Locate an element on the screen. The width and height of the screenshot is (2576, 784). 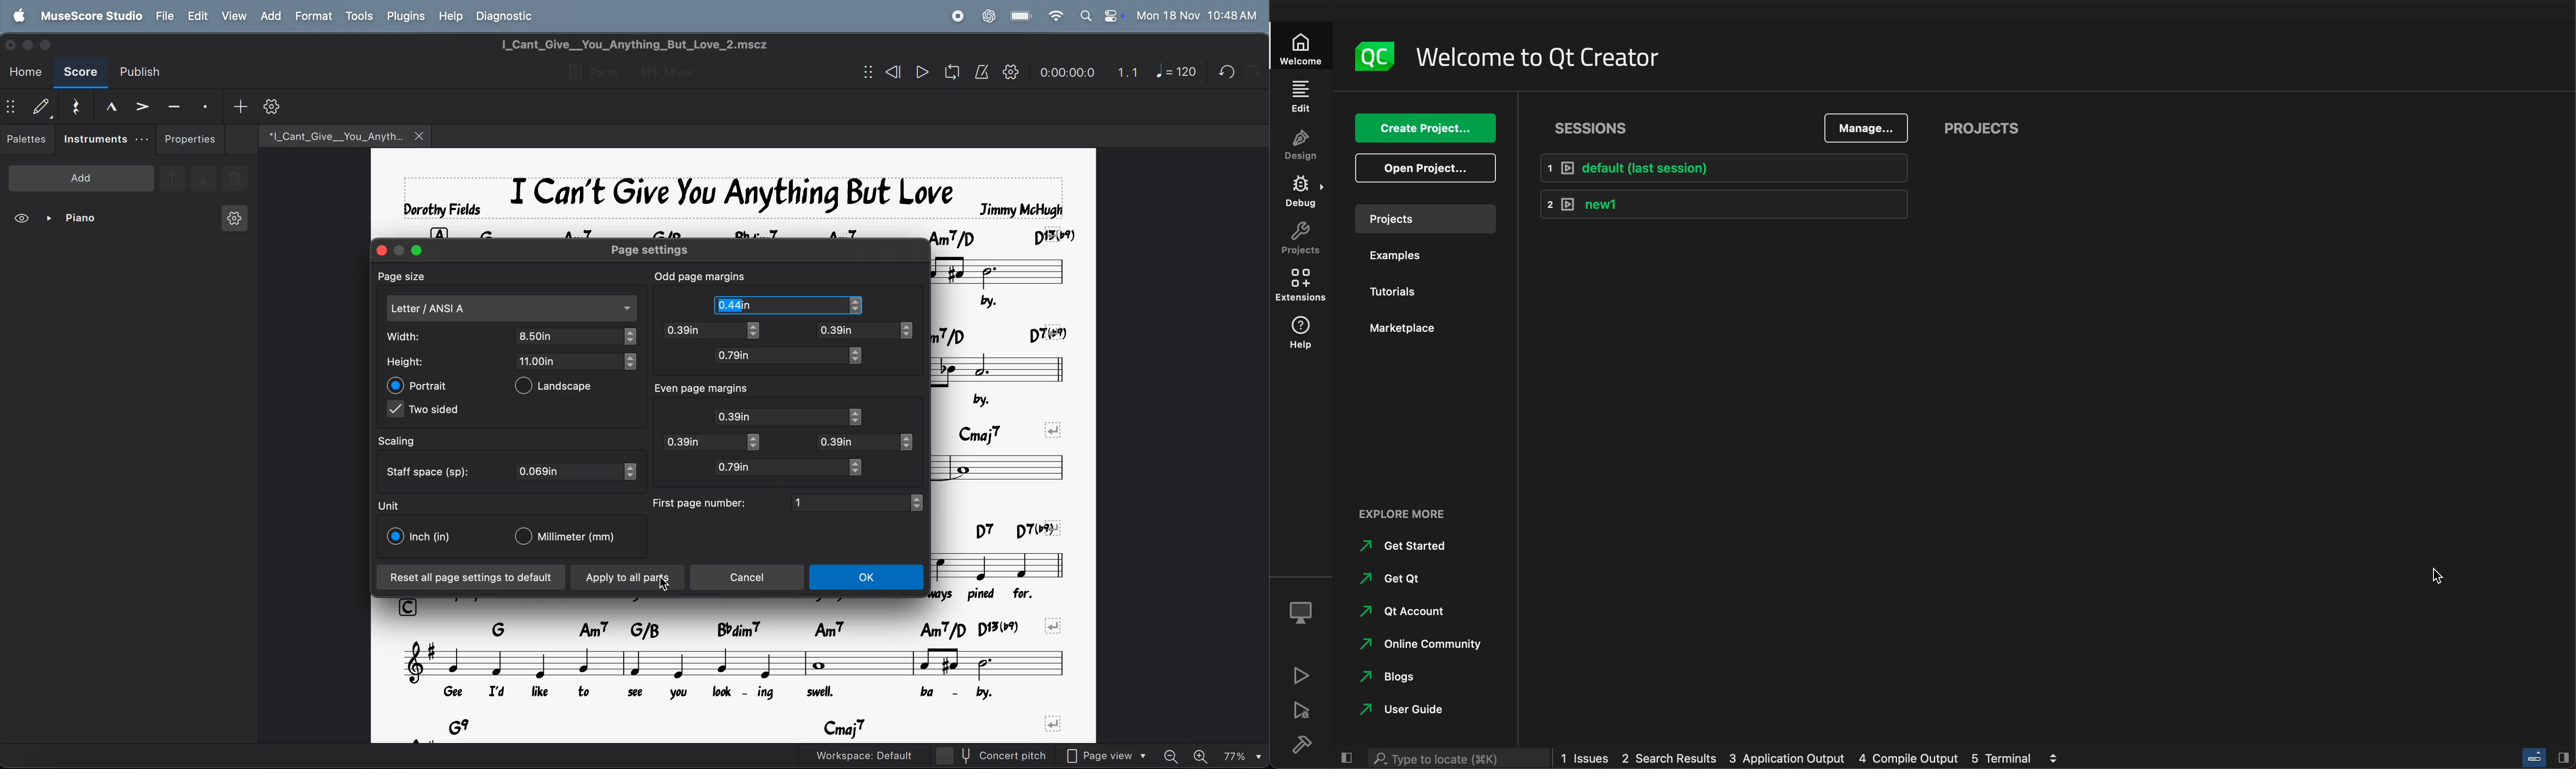
user guide is located at coordinates (1412, 710).